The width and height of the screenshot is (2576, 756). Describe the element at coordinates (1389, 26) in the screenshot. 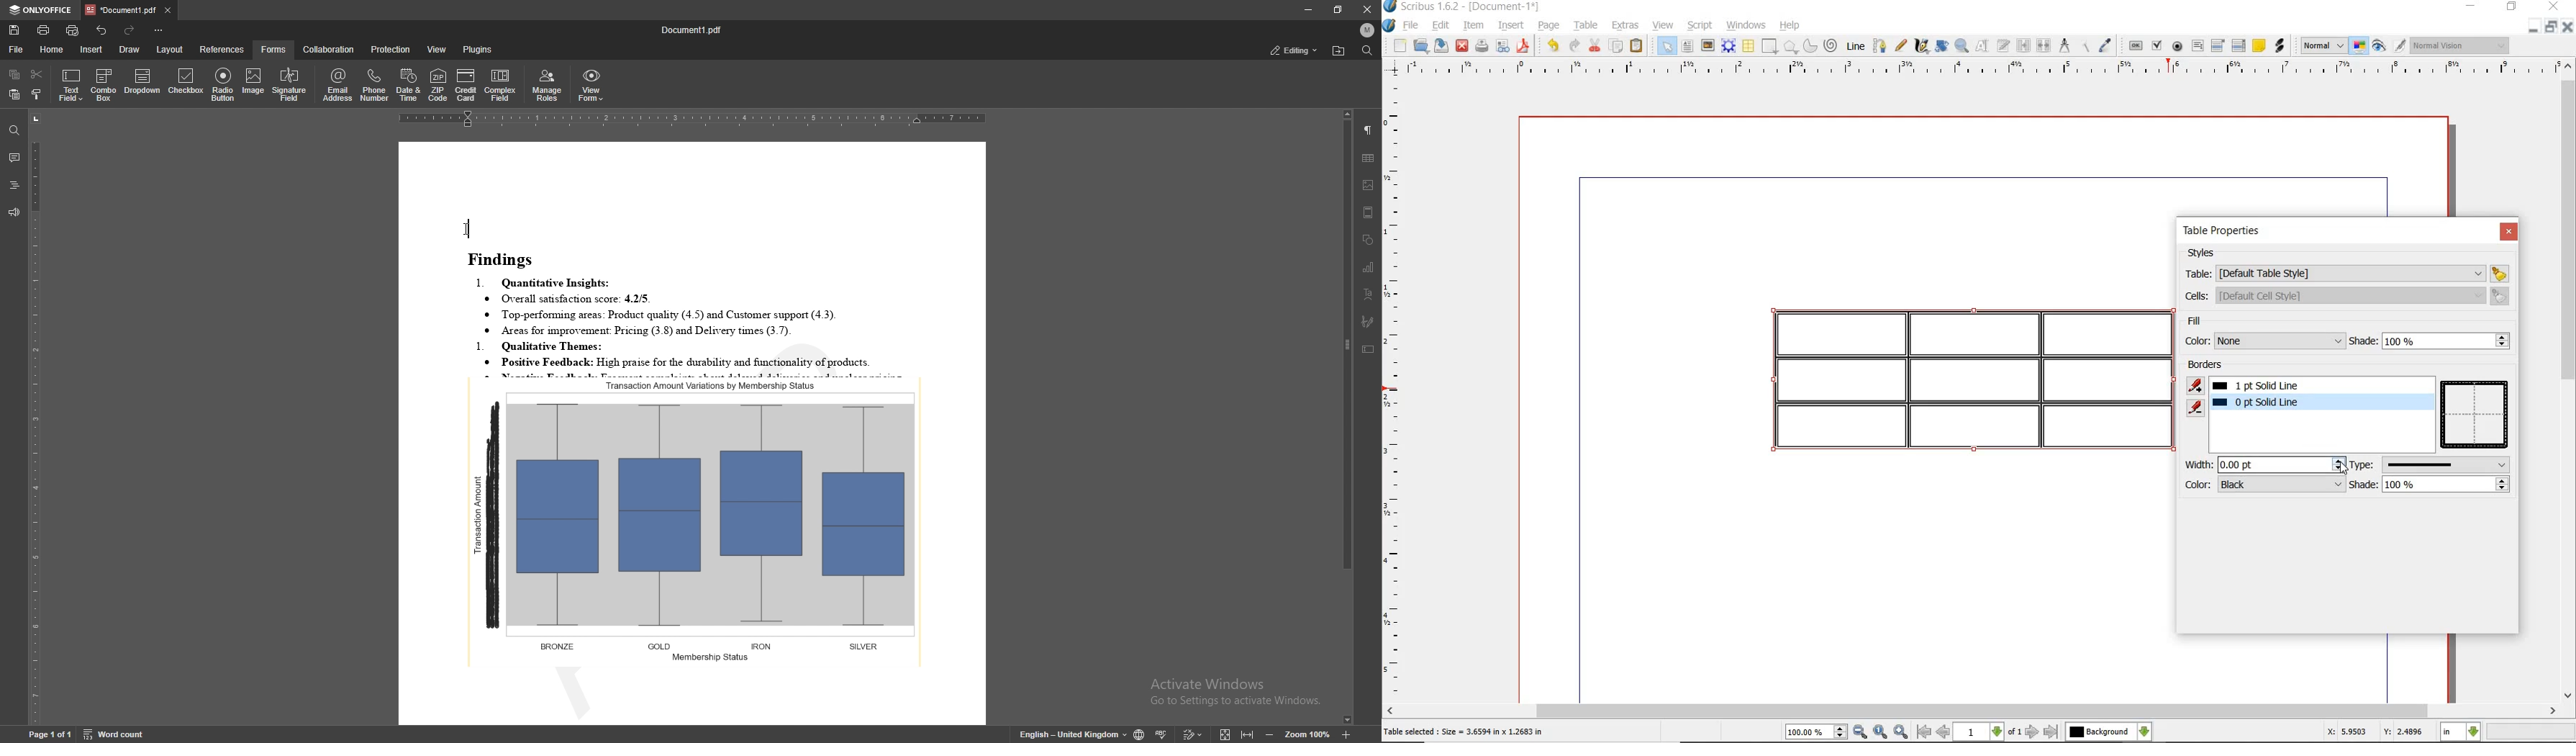

I see `system logo` at that location.